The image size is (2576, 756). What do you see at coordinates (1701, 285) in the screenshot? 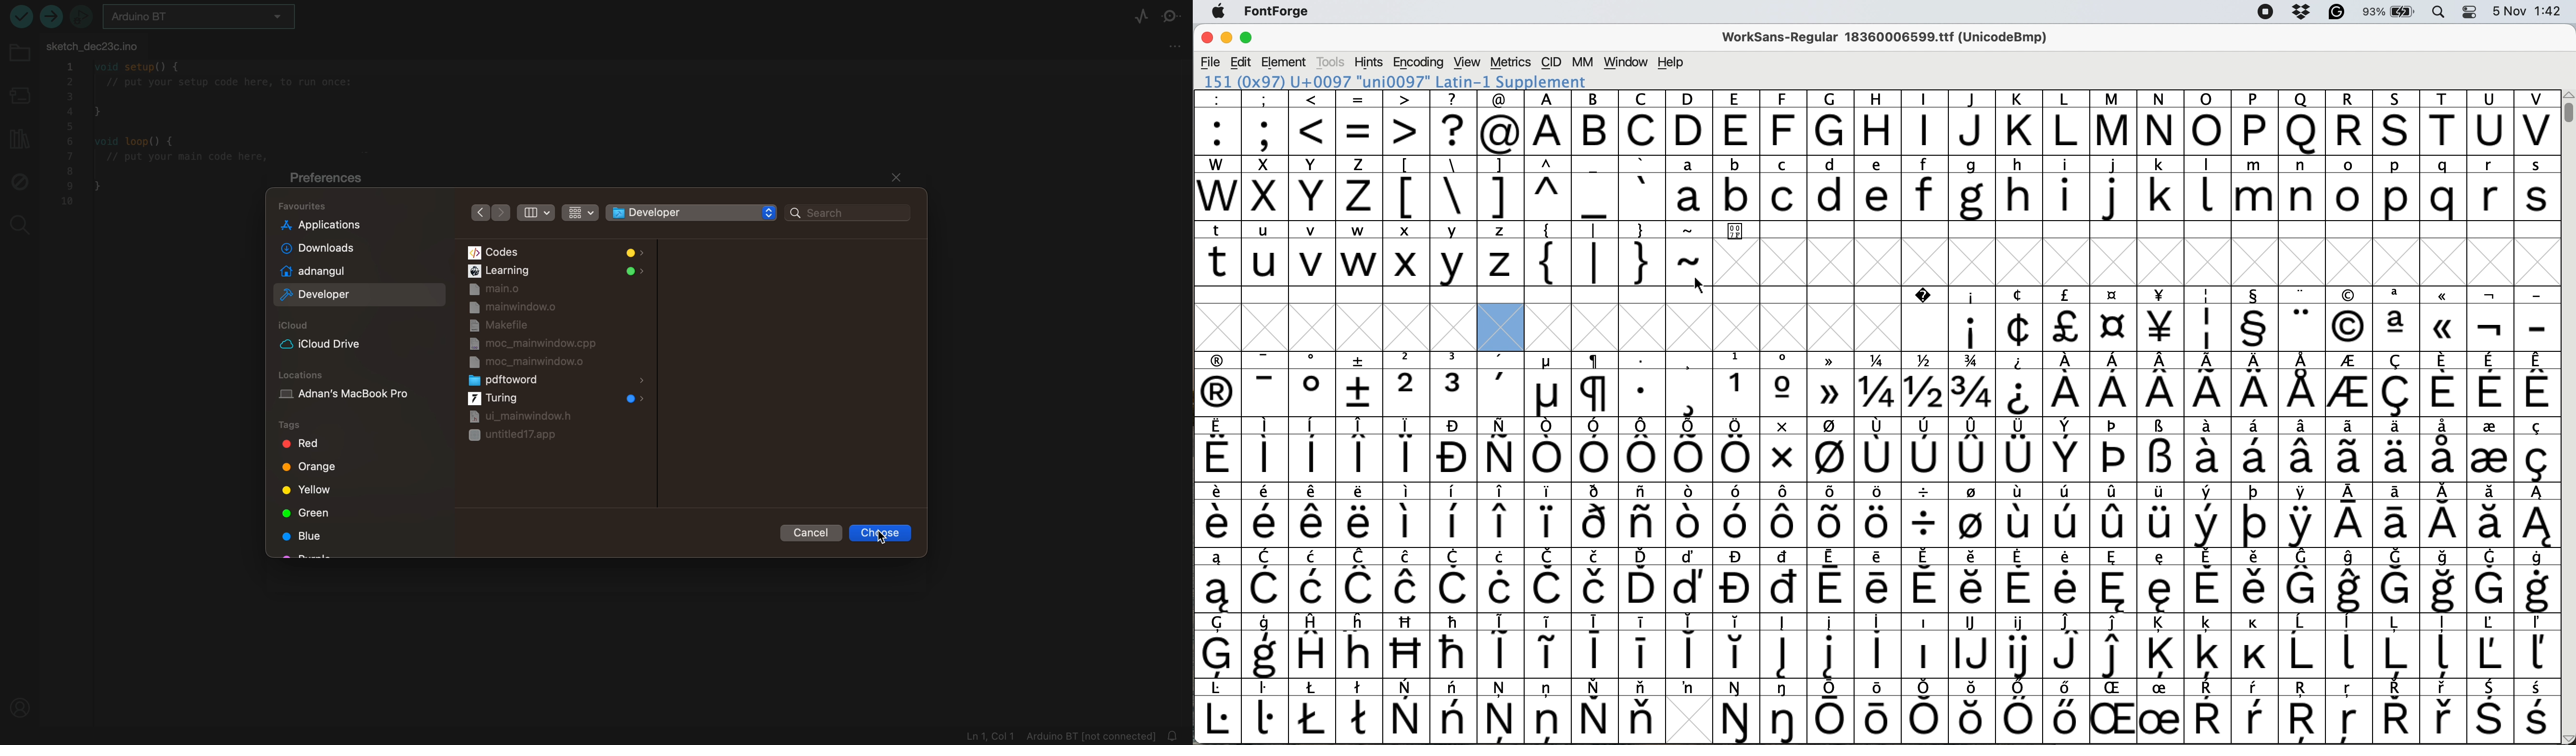
I see `cursor` at bounding box center [1701, 285].